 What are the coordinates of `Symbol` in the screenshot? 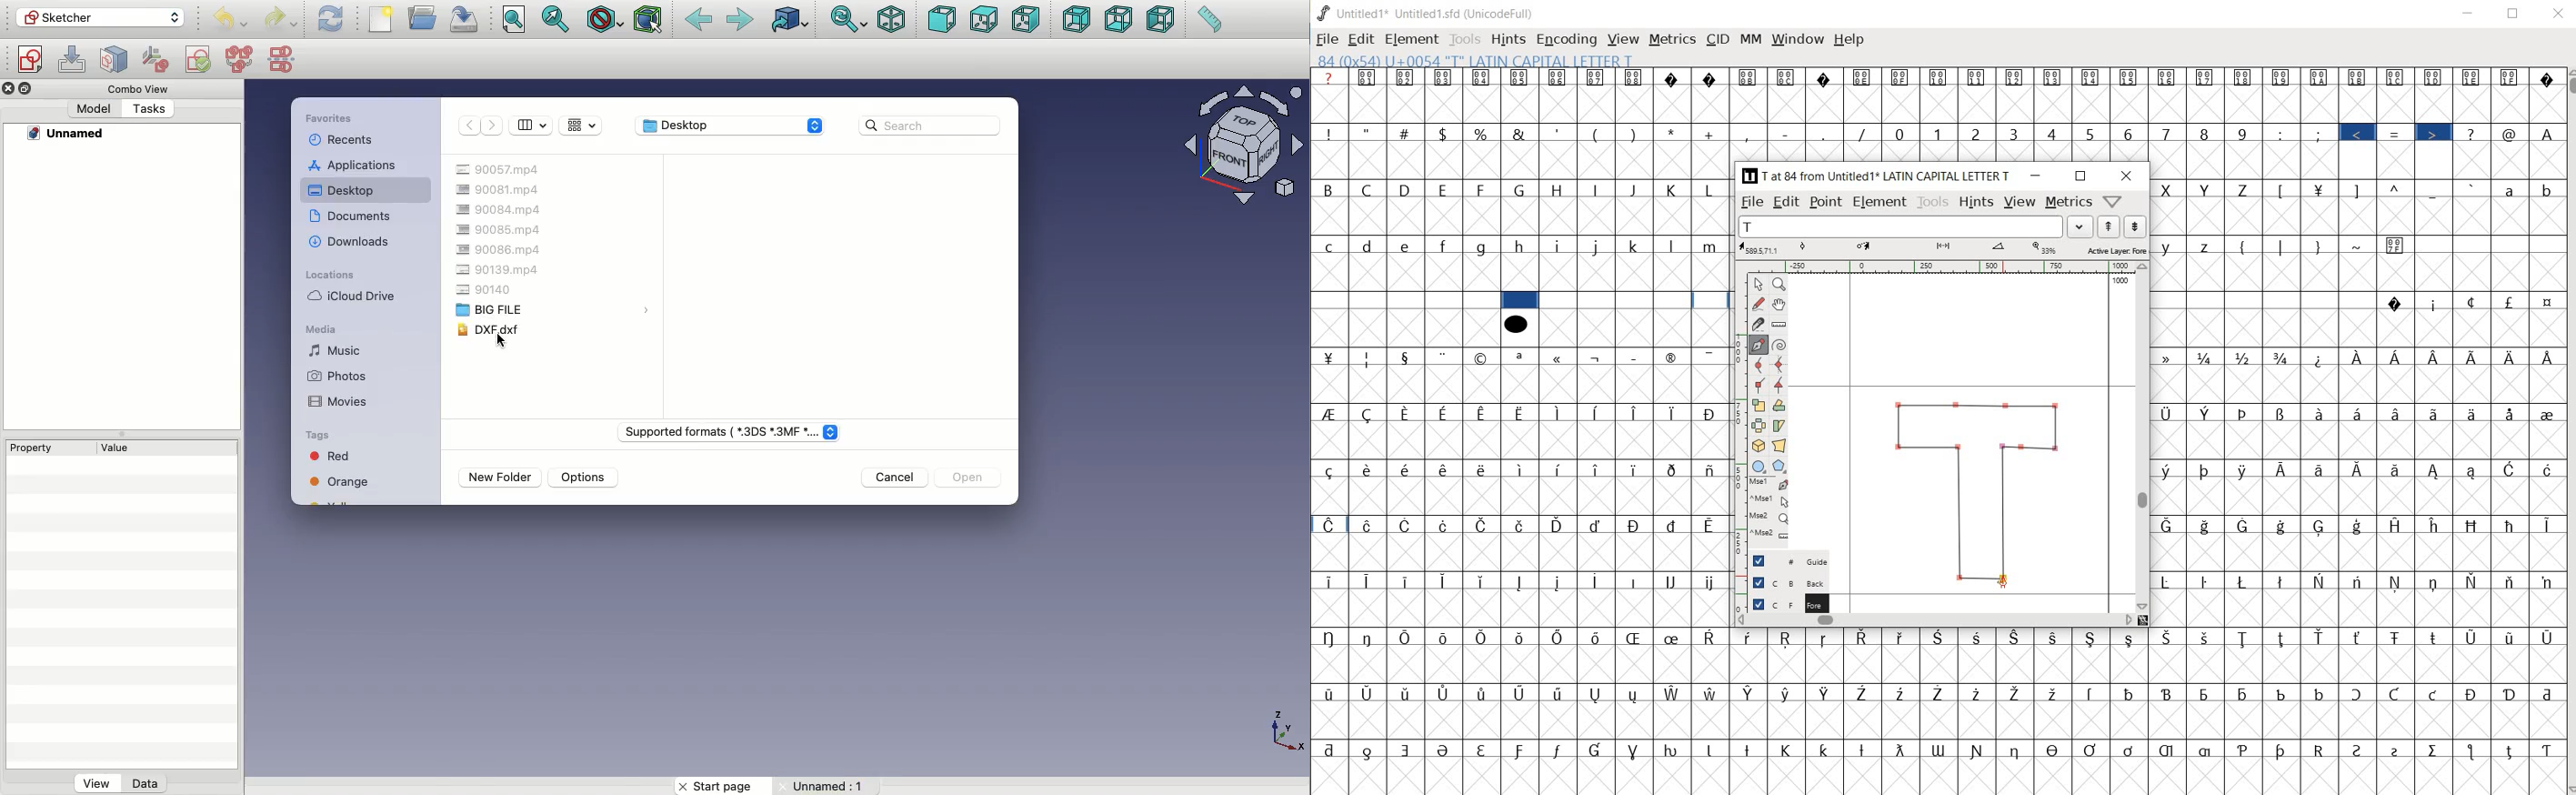 It's located at (1944, 694).